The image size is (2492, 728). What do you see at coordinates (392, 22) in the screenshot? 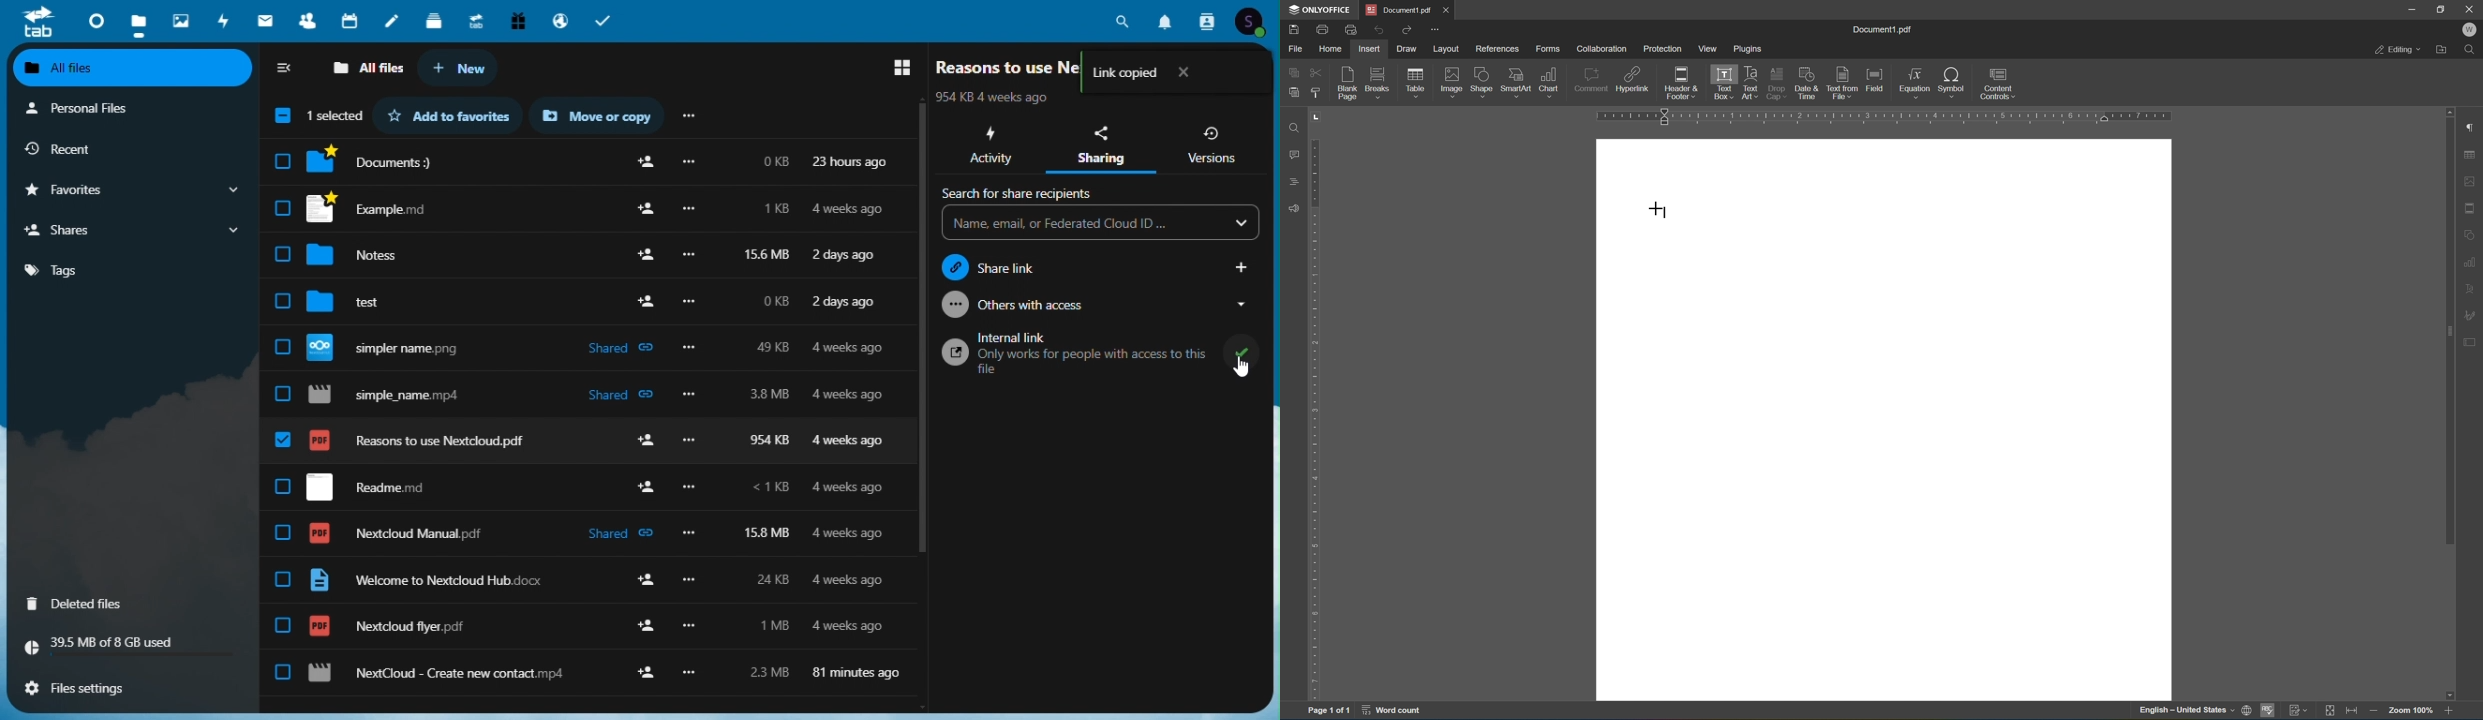
I see `notes` at bounding box center [392, 22].